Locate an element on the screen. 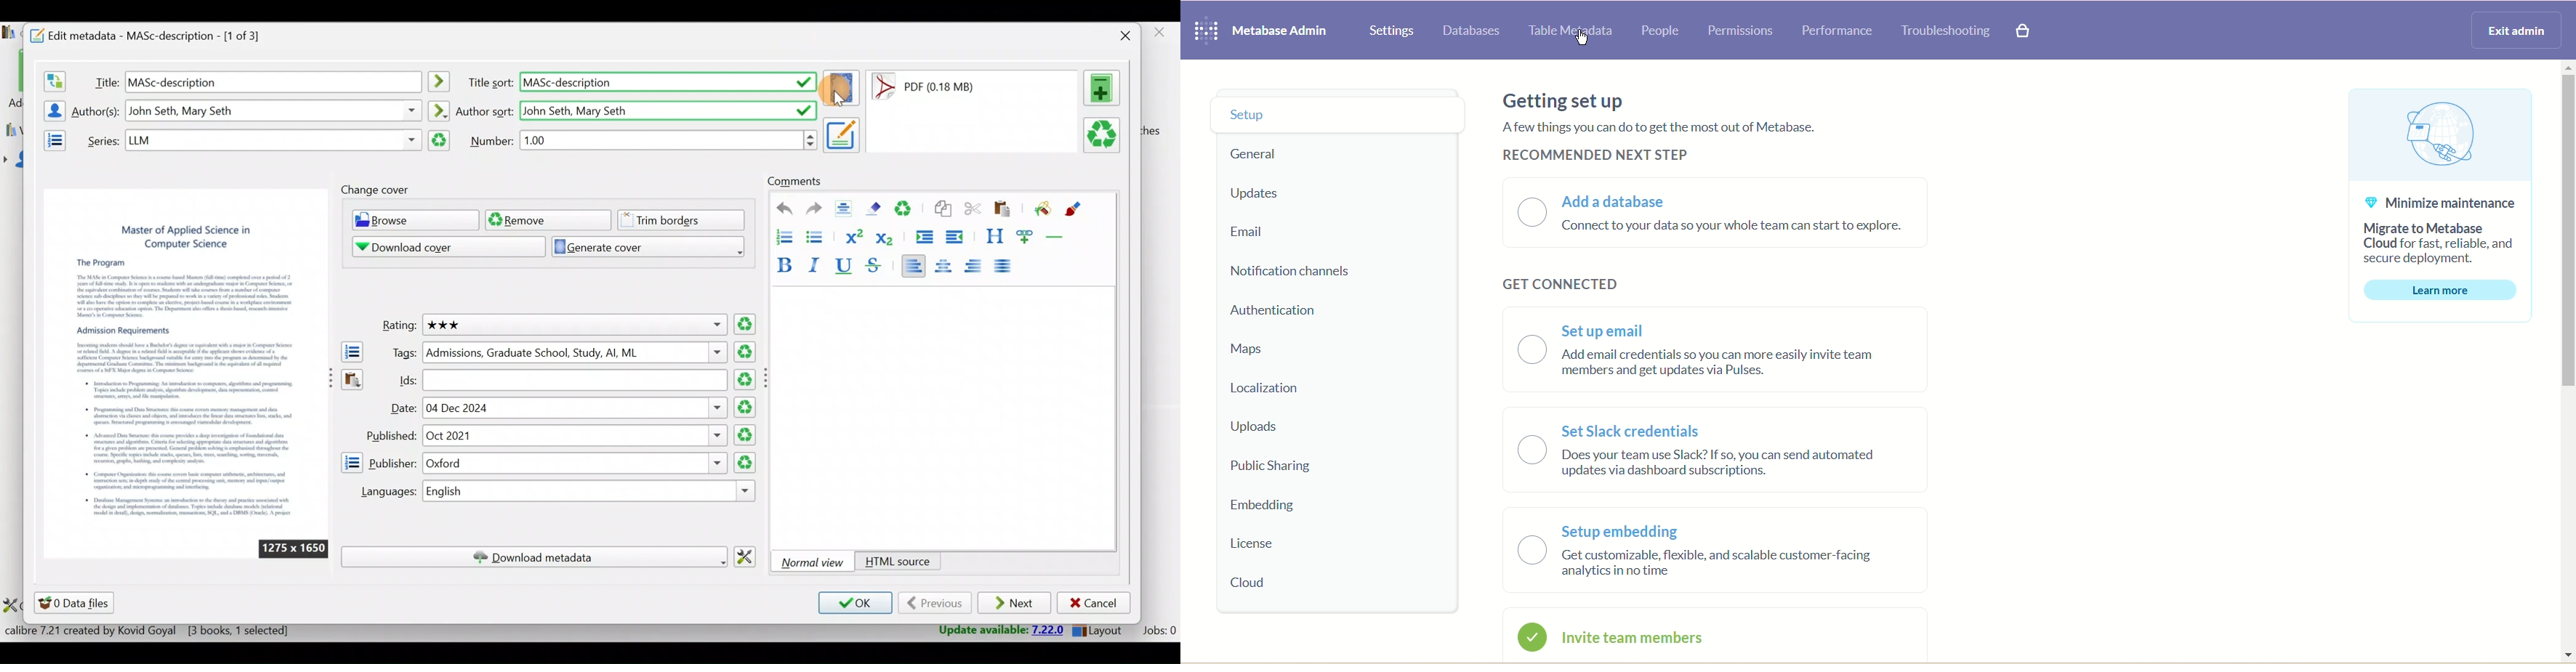  Bold is located at coordinates (783, 263).